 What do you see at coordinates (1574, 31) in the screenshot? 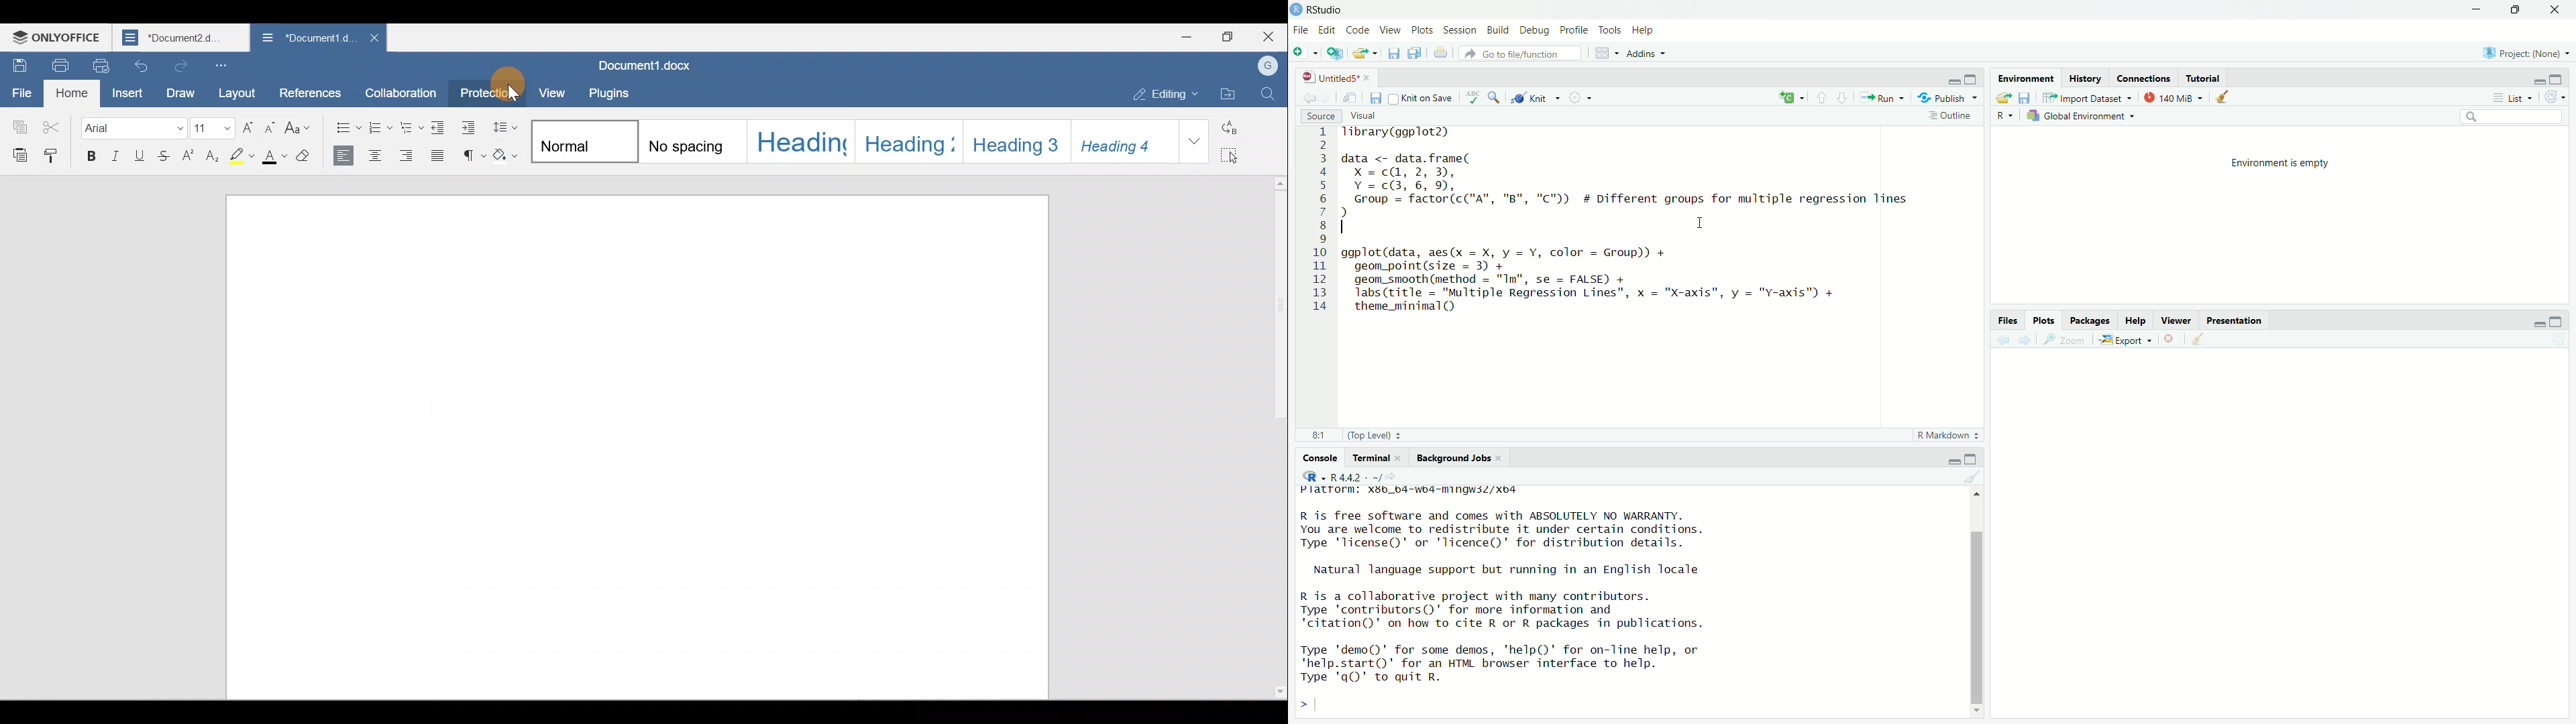
I see `Profile` at bounding box center [1574, 31].